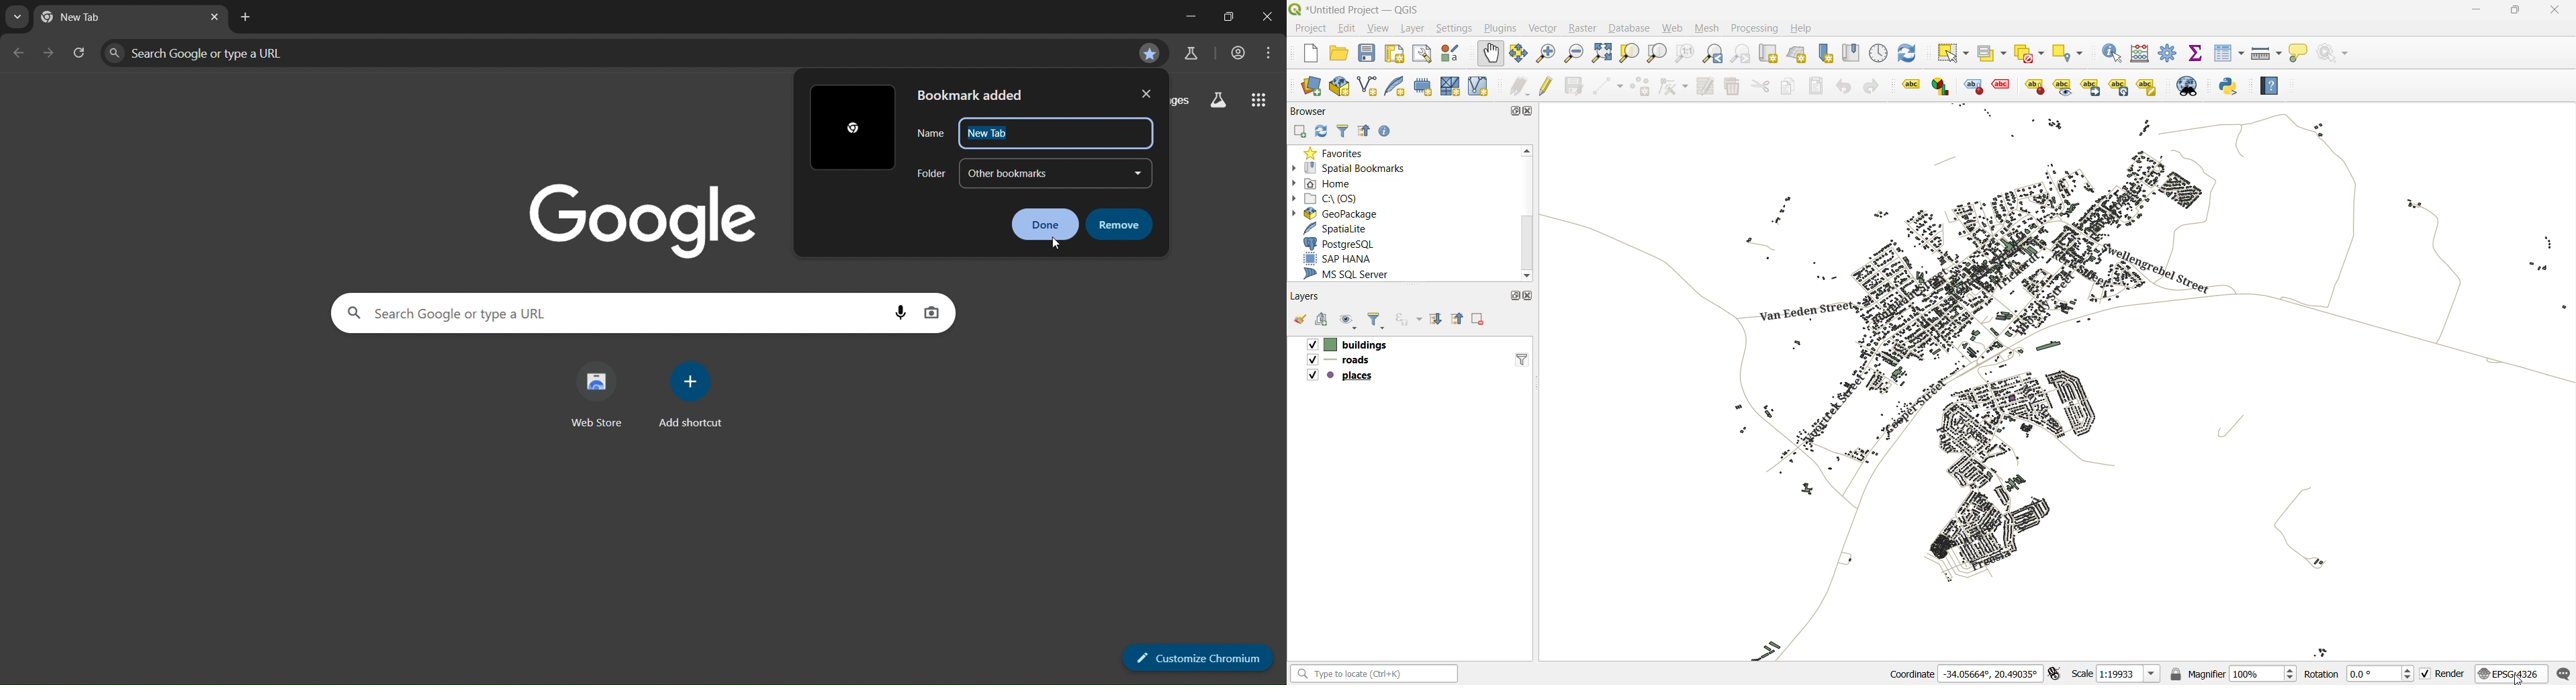  I want to click on add shortcut, so click(690, 395).